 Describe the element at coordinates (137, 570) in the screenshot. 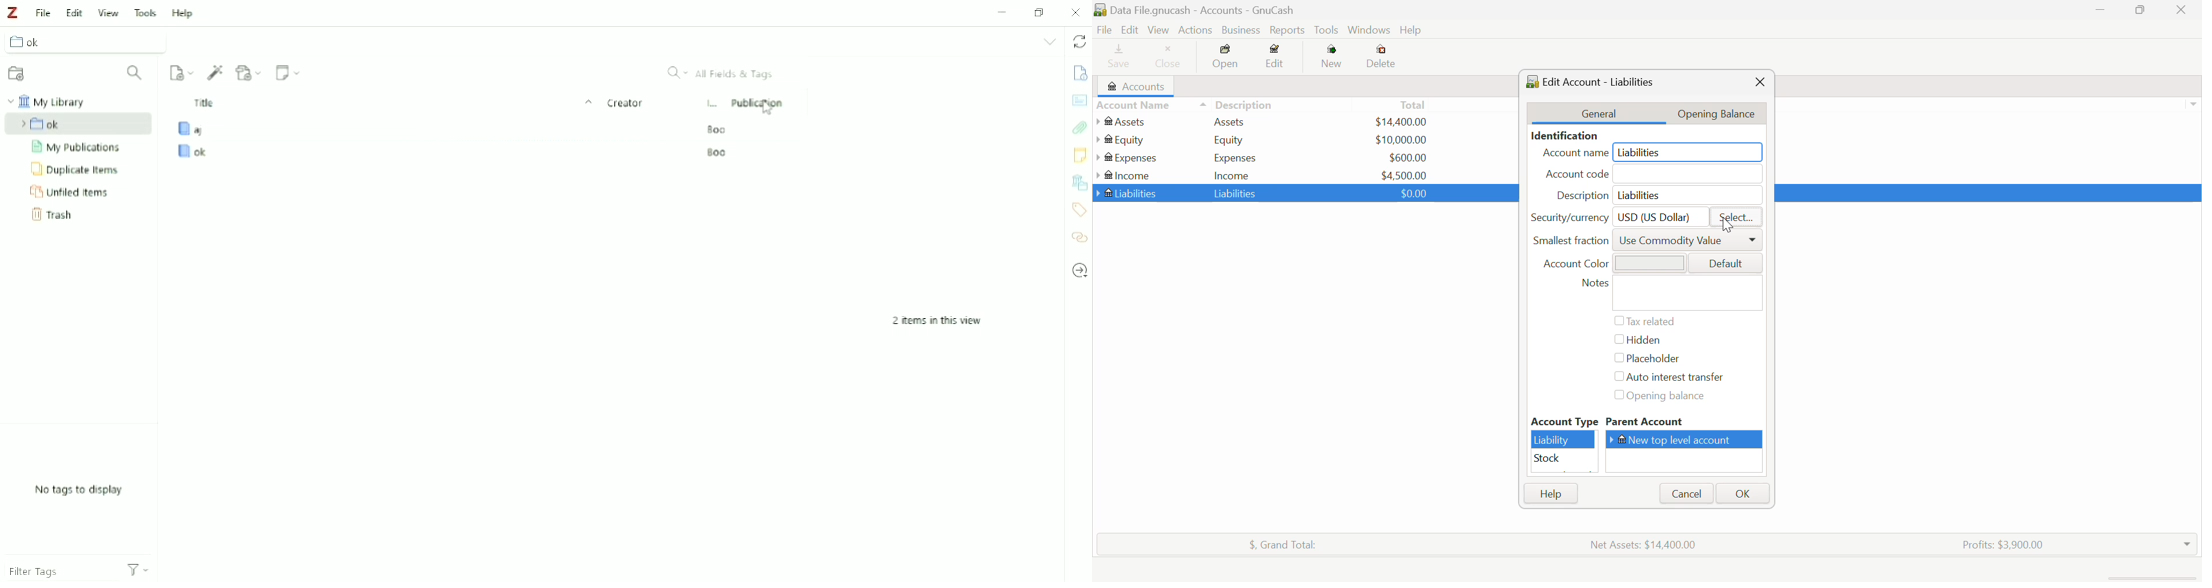

I see `Actions` at that location.